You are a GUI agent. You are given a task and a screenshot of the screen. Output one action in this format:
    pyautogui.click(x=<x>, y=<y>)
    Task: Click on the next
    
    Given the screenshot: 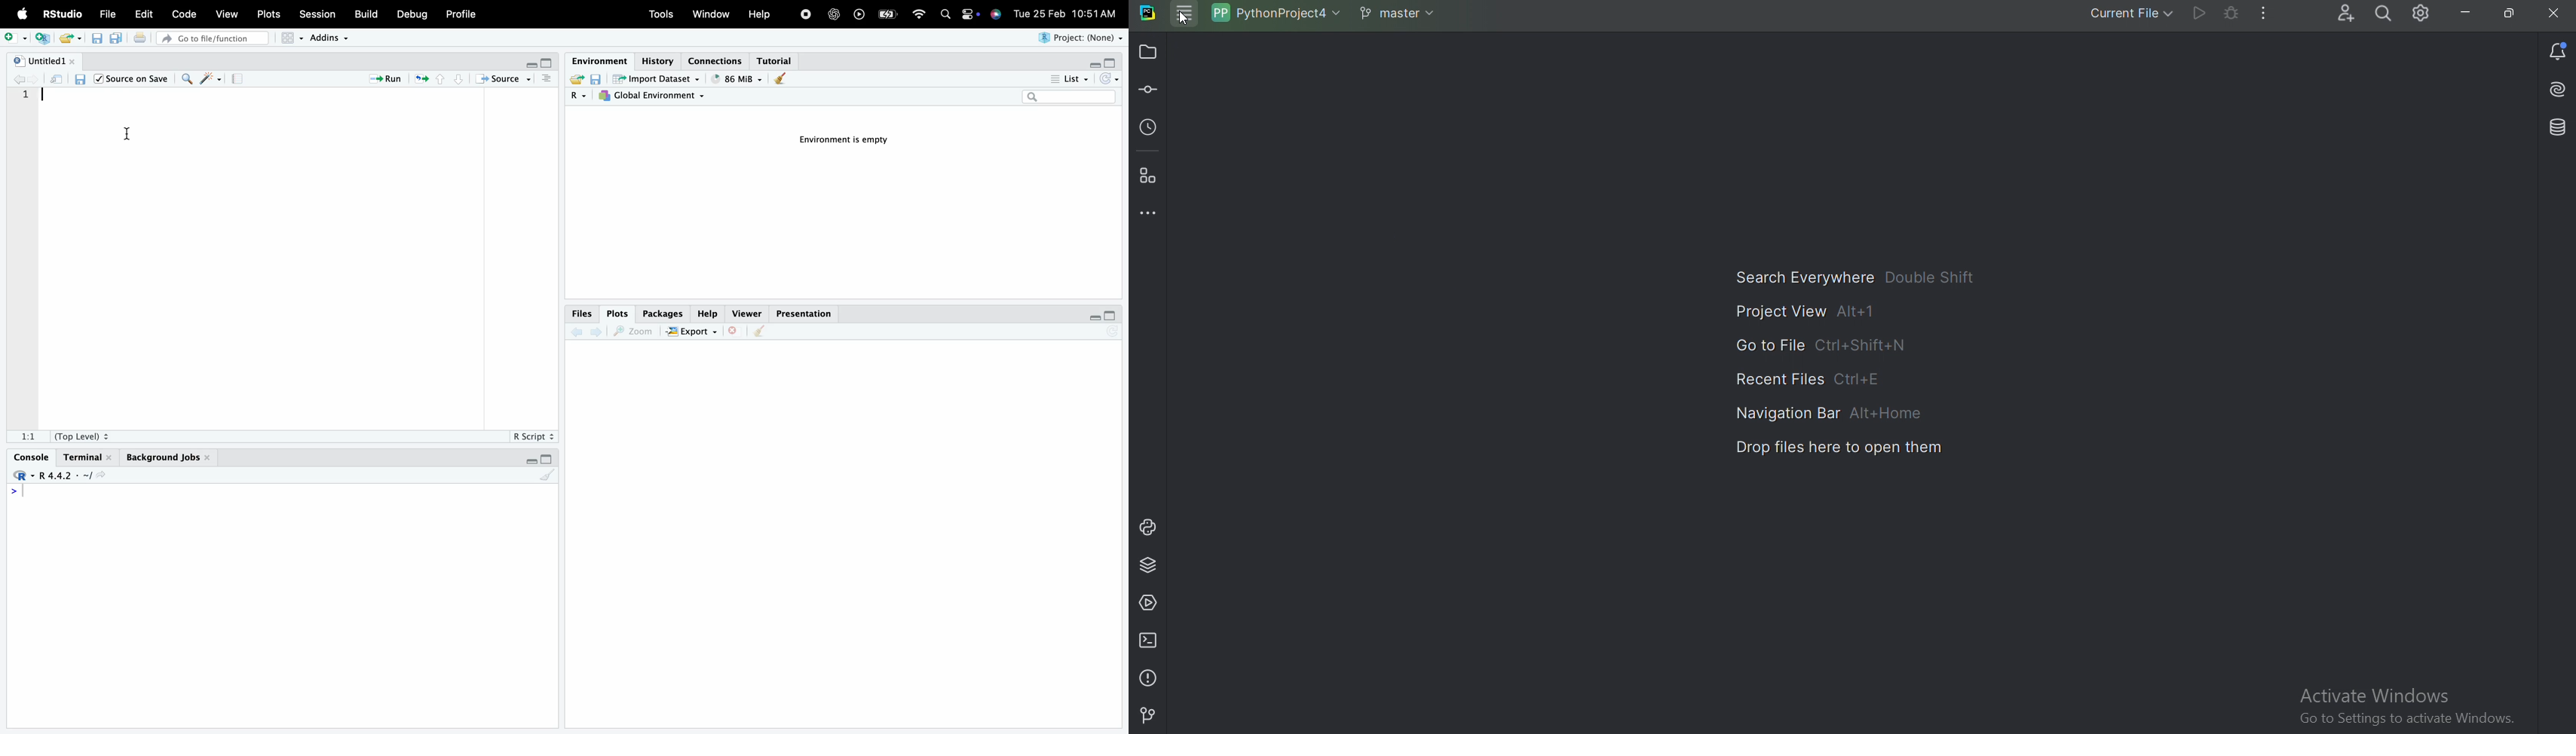 What is the action you would take?
    pyautogui.click(x=600, y=335)
    